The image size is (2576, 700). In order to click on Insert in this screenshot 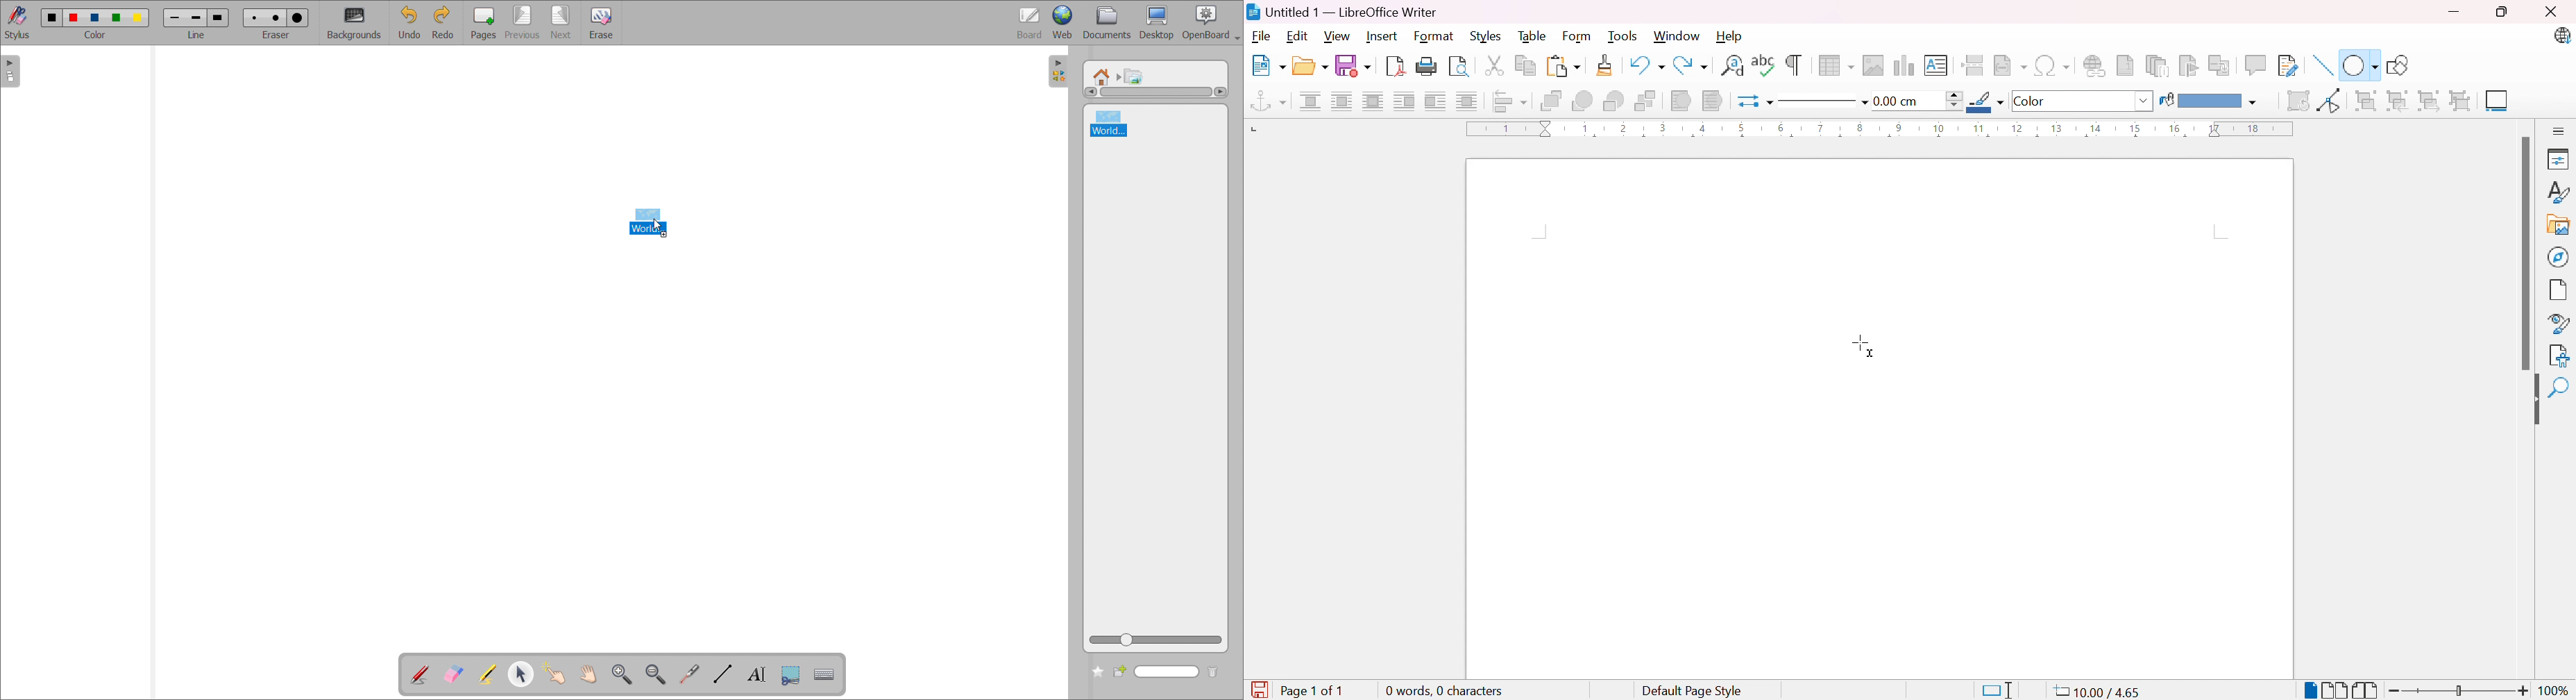, I will do `click(1384, 37)`.